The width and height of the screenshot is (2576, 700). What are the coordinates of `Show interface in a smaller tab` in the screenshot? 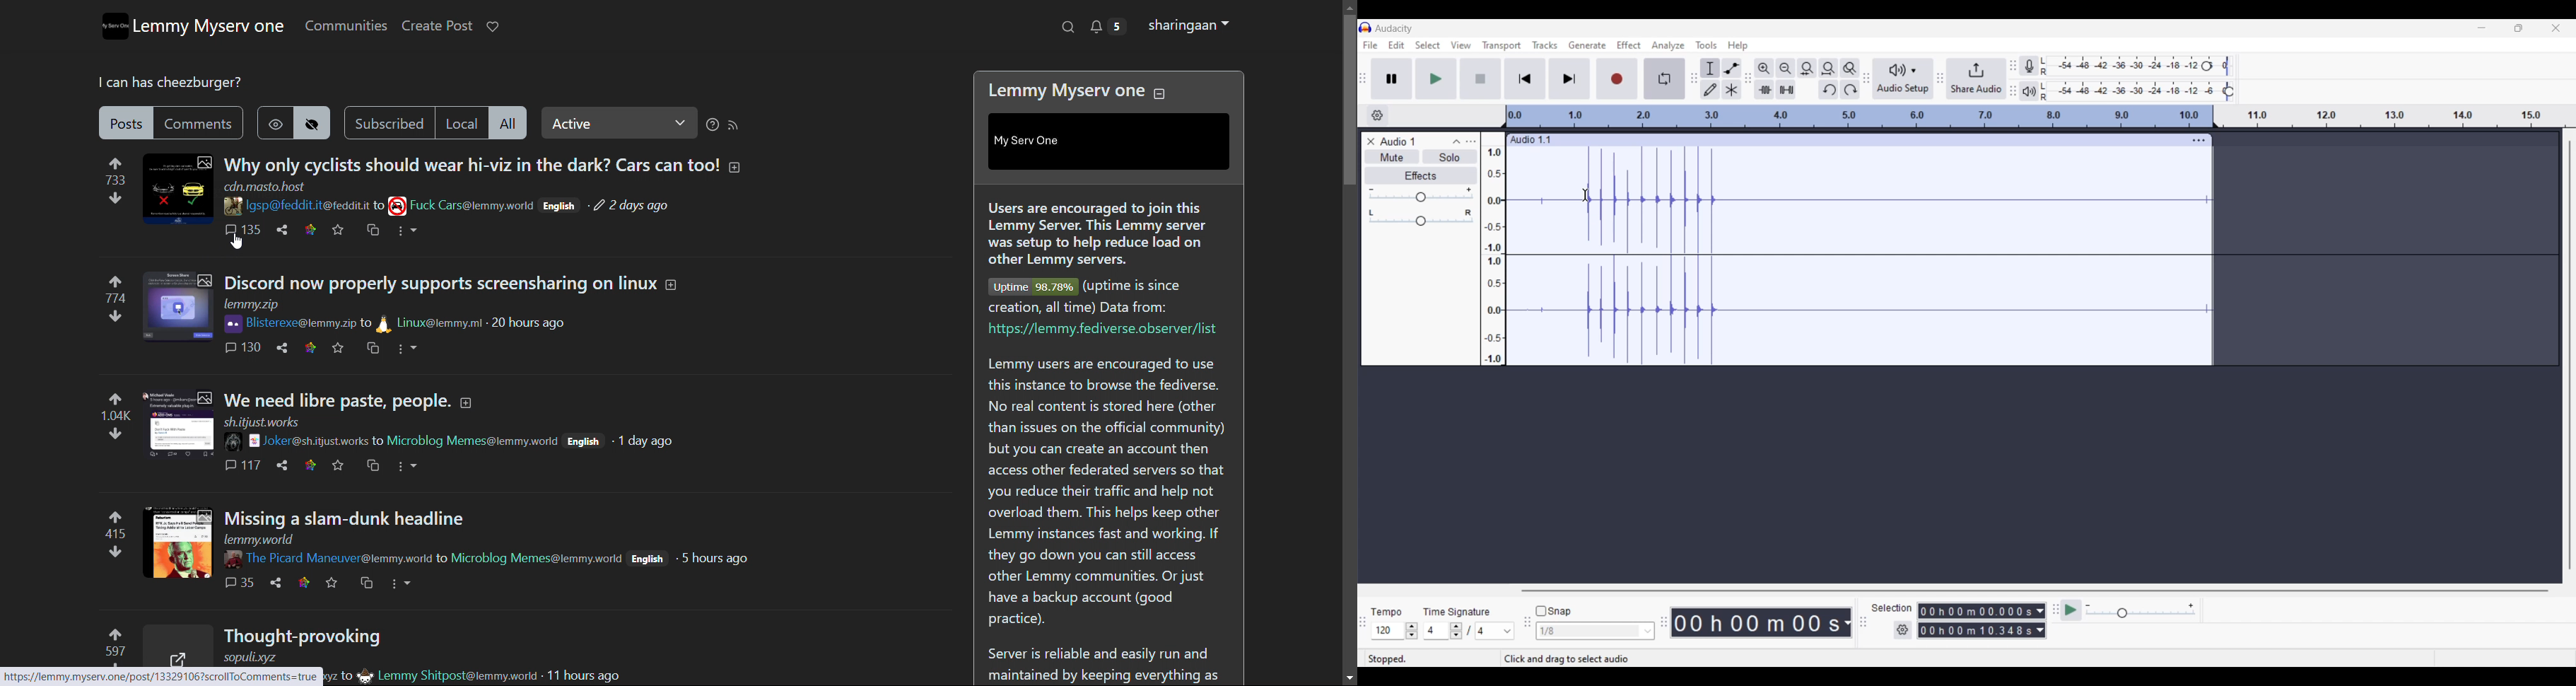 It's located at (2519, 28).